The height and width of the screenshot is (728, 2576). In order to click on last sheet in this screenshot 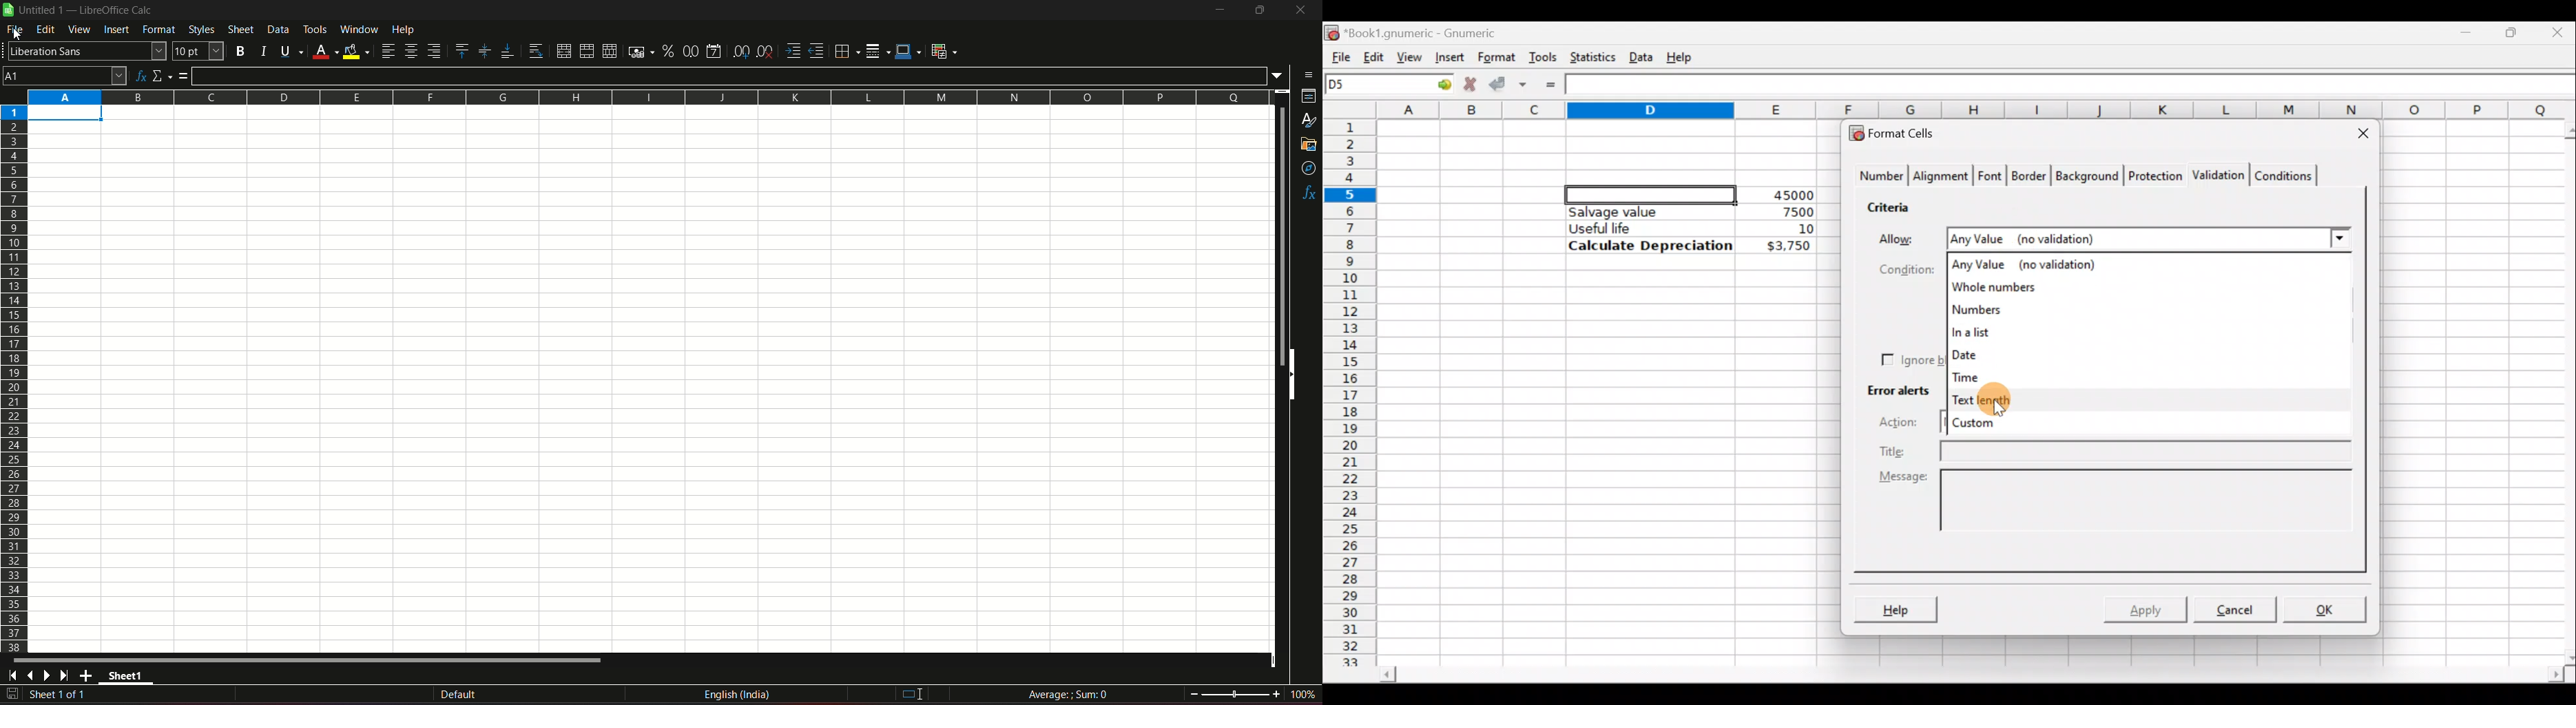, I will do `click(65, 675)`.